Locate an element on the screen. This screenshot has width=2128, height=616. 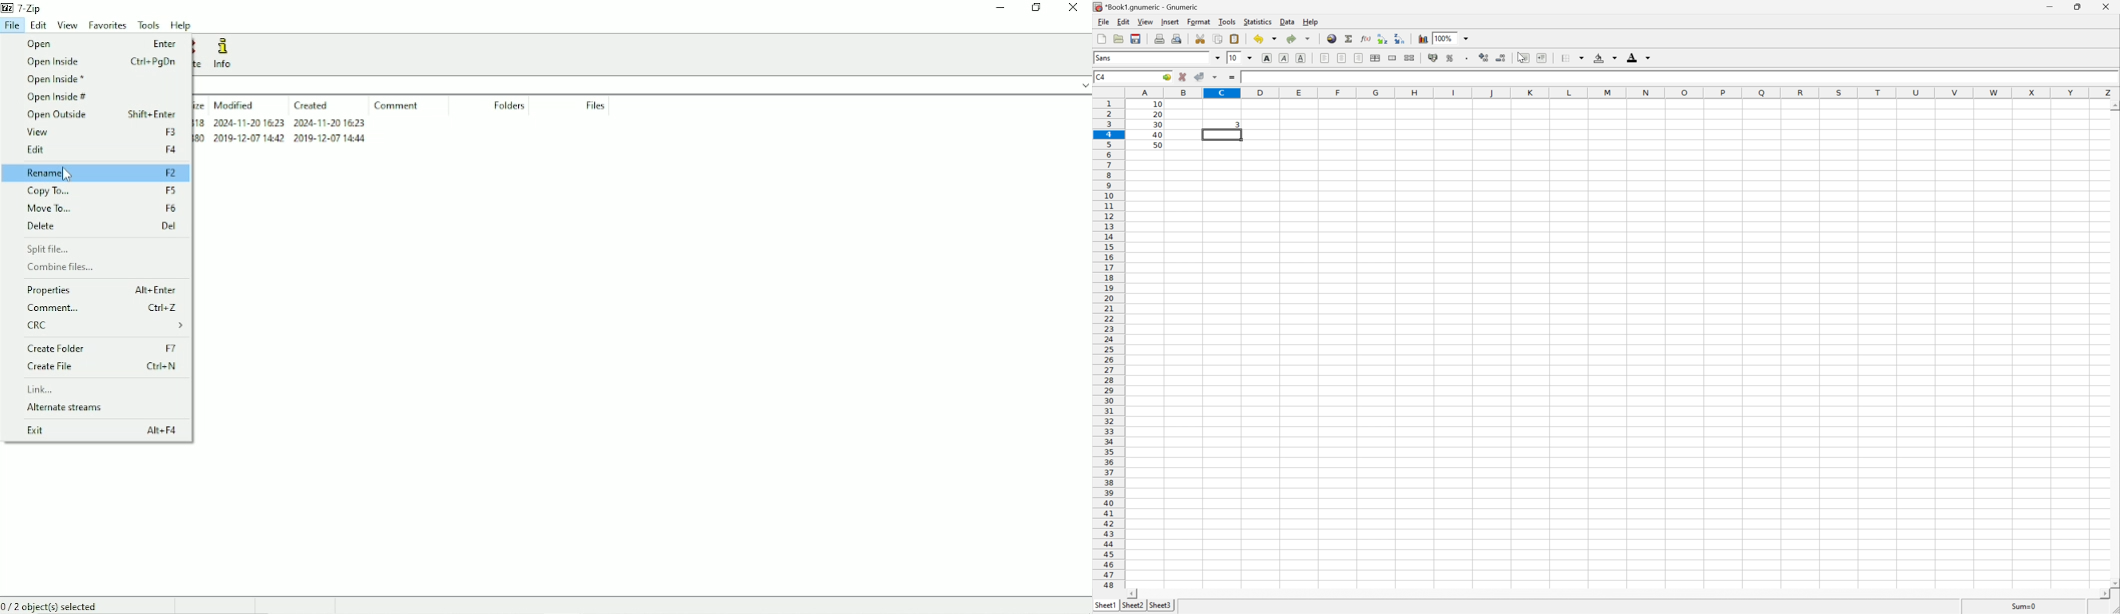
Restore down is located at coordinates (1037, 7).